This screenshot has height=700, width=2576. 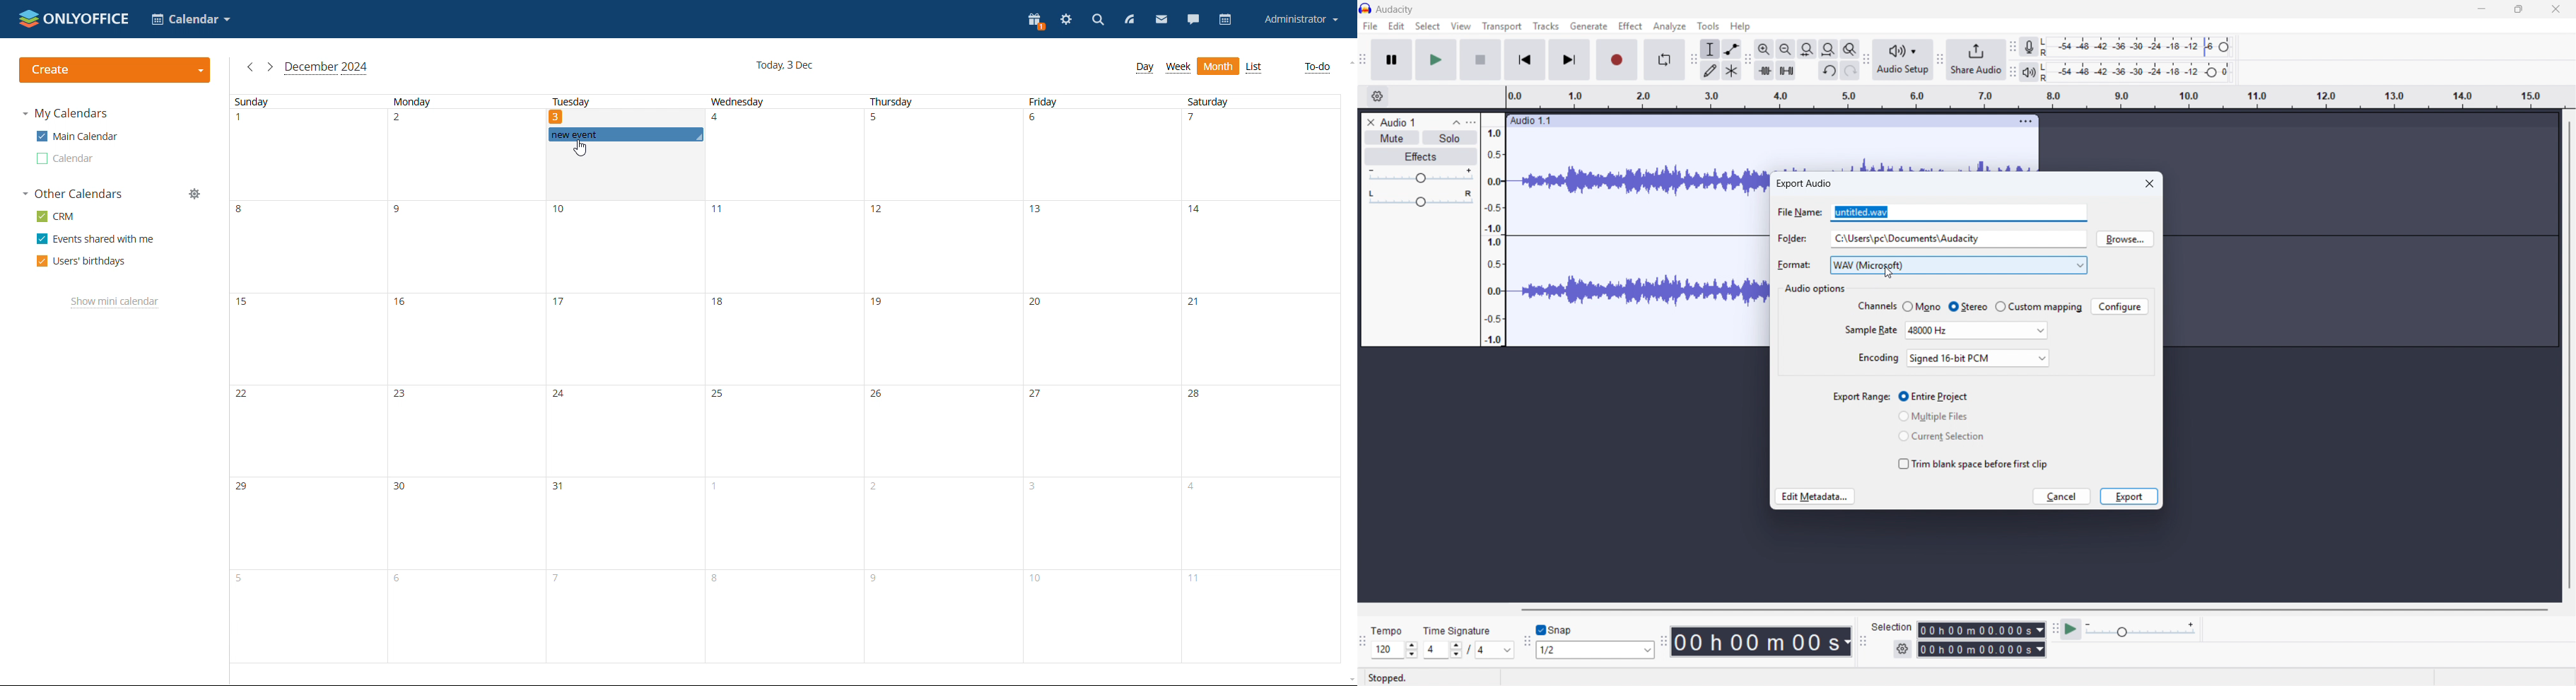 I want to click on  Edit , so click(x=1396, y=27).